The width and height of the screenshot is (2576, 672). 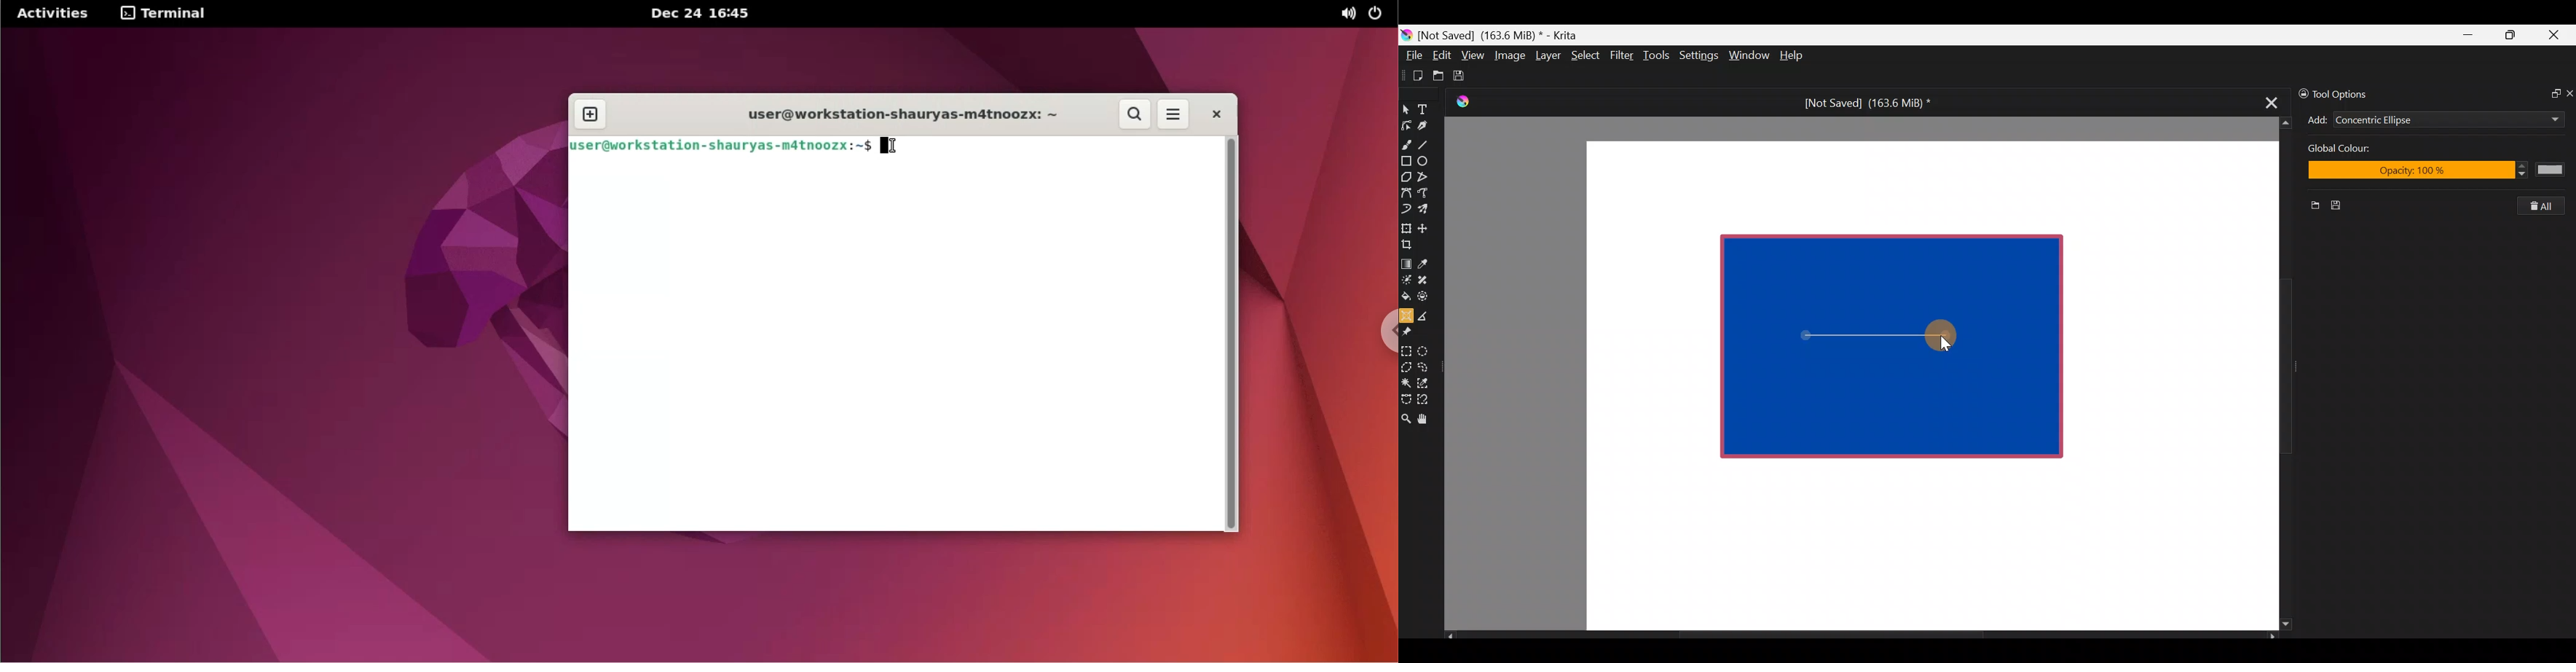 I want to click on Create new document, so click(x=1414, y=76).